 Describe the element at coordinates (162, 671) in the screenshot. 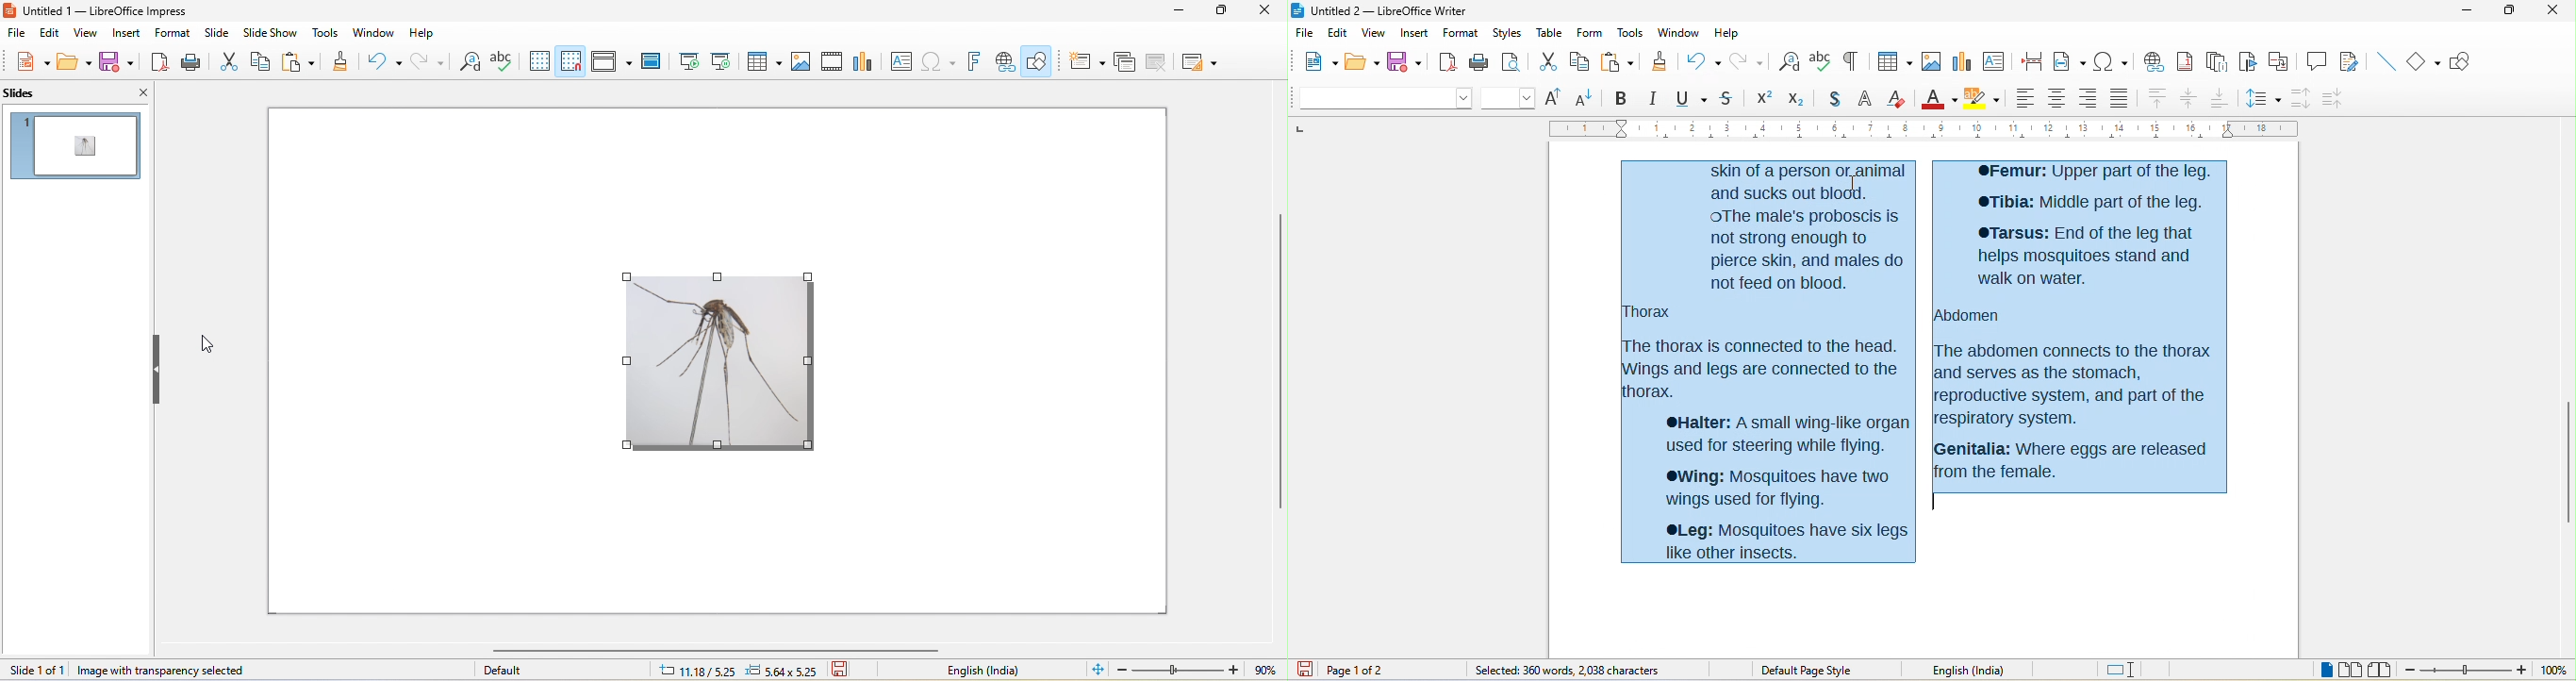

I see `image with transparency selected` at that location.